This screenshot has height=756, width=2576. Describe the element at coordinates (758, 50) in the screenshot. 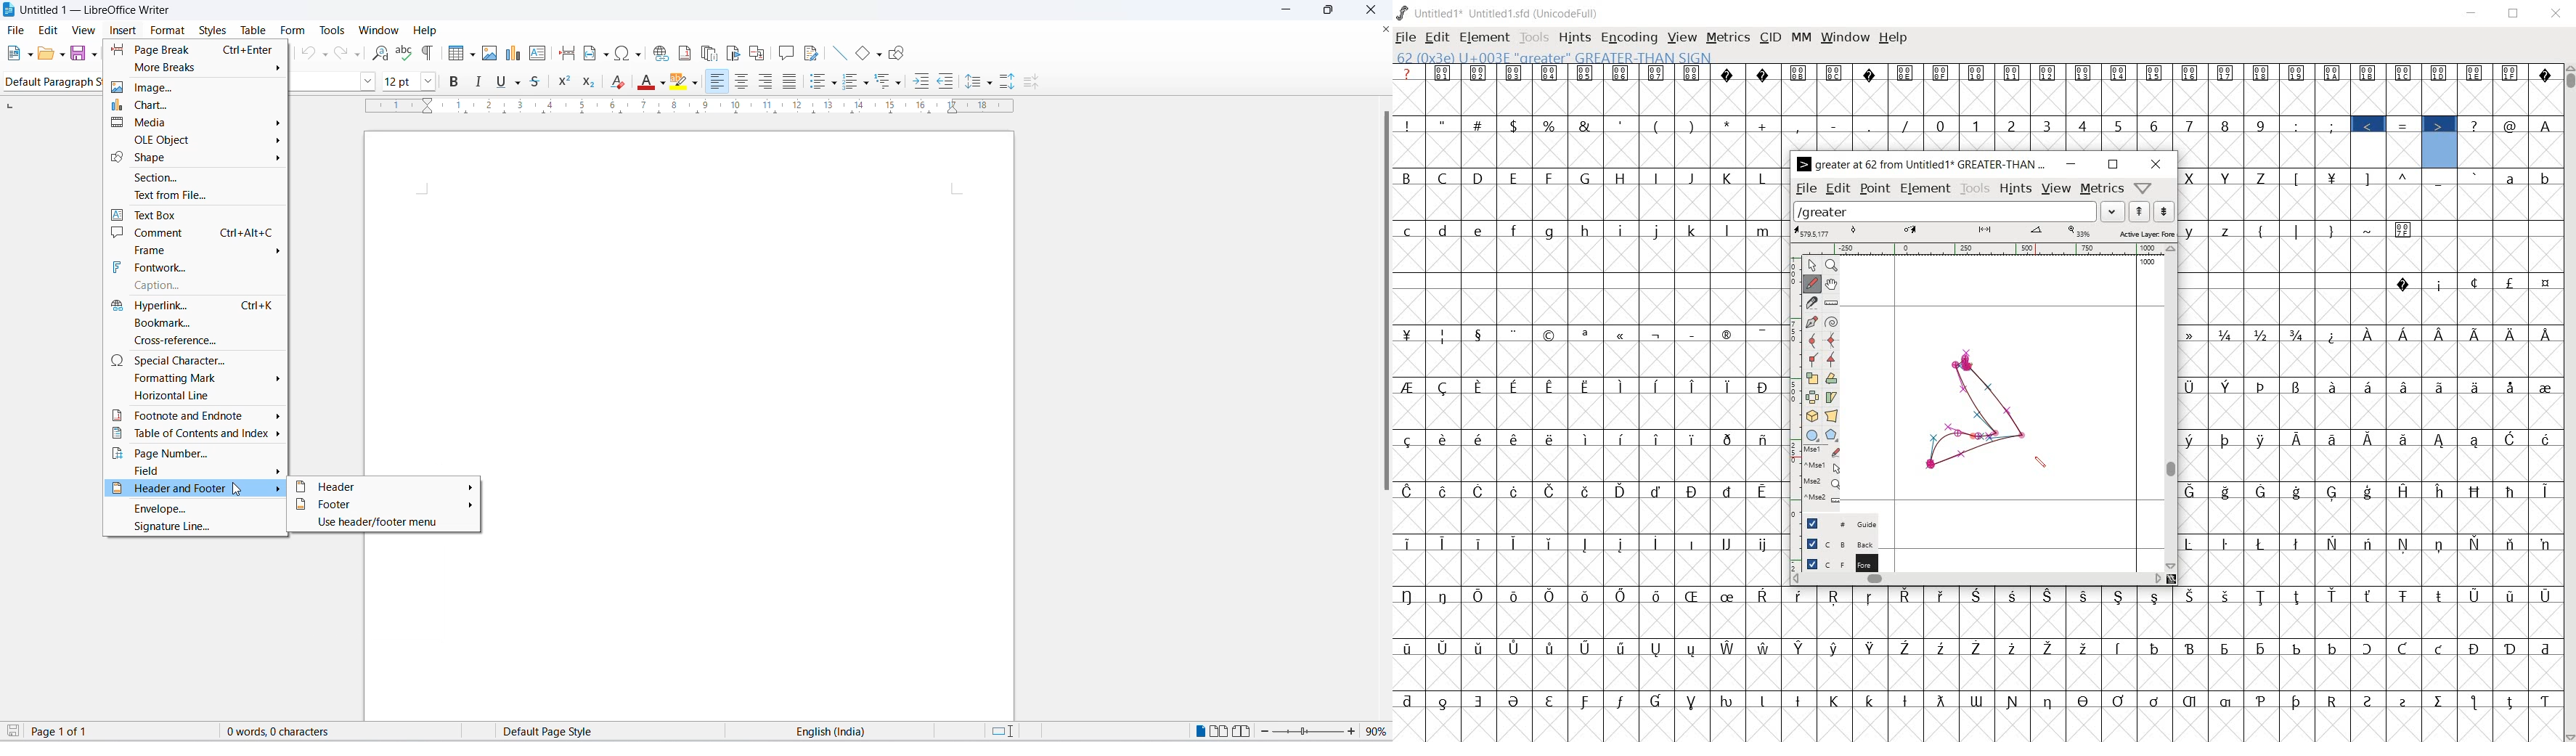

I see `insert cross-reference` at that location.